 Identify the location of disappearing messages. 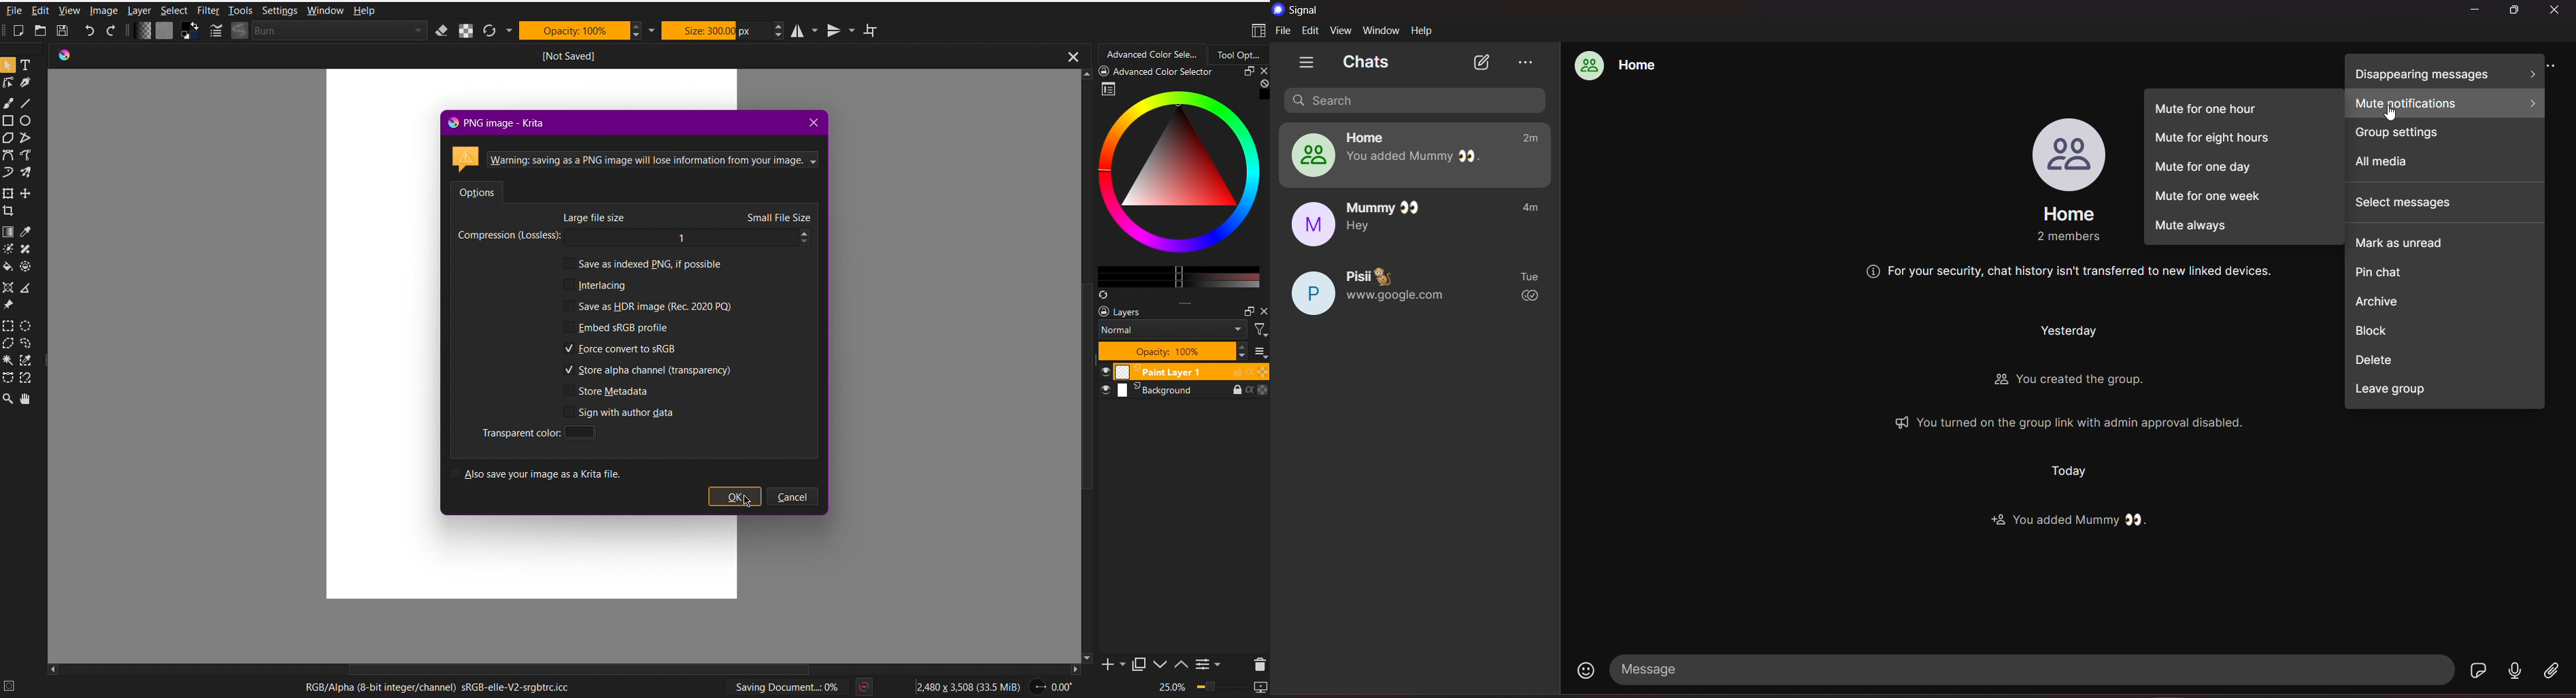
(2447, 72).